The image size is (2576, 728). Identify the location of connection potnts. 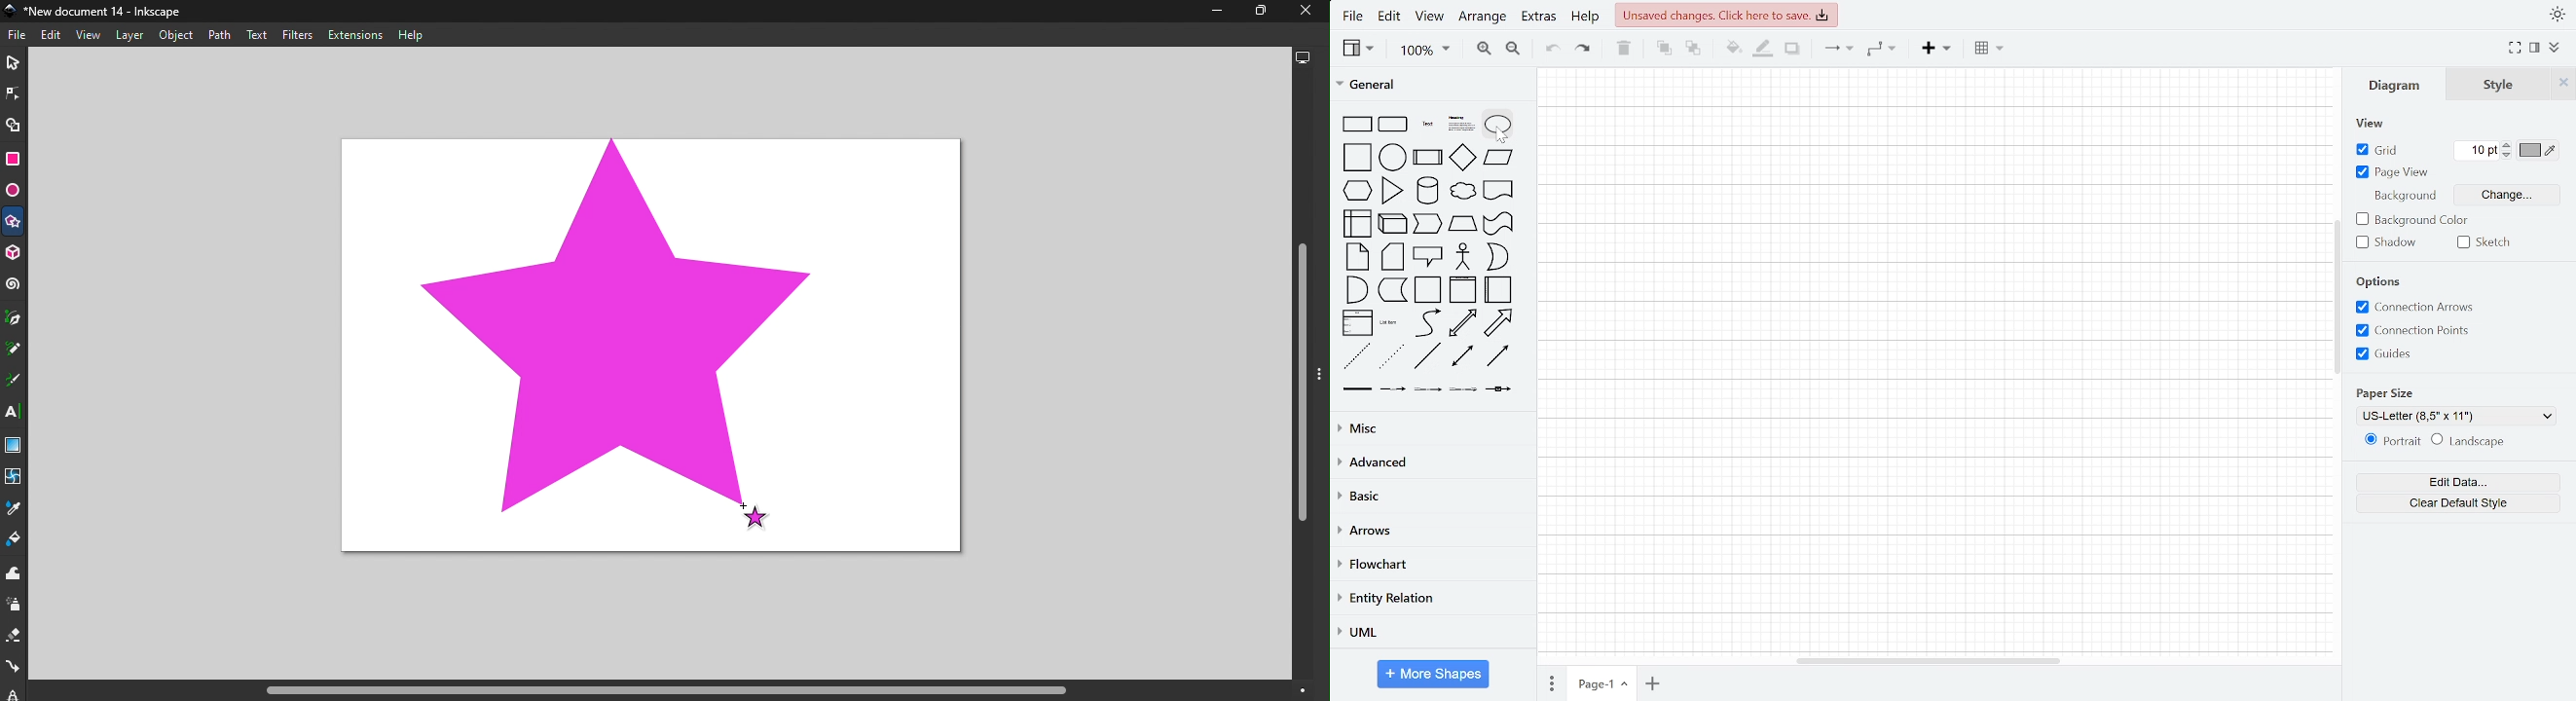
(2412, 331).